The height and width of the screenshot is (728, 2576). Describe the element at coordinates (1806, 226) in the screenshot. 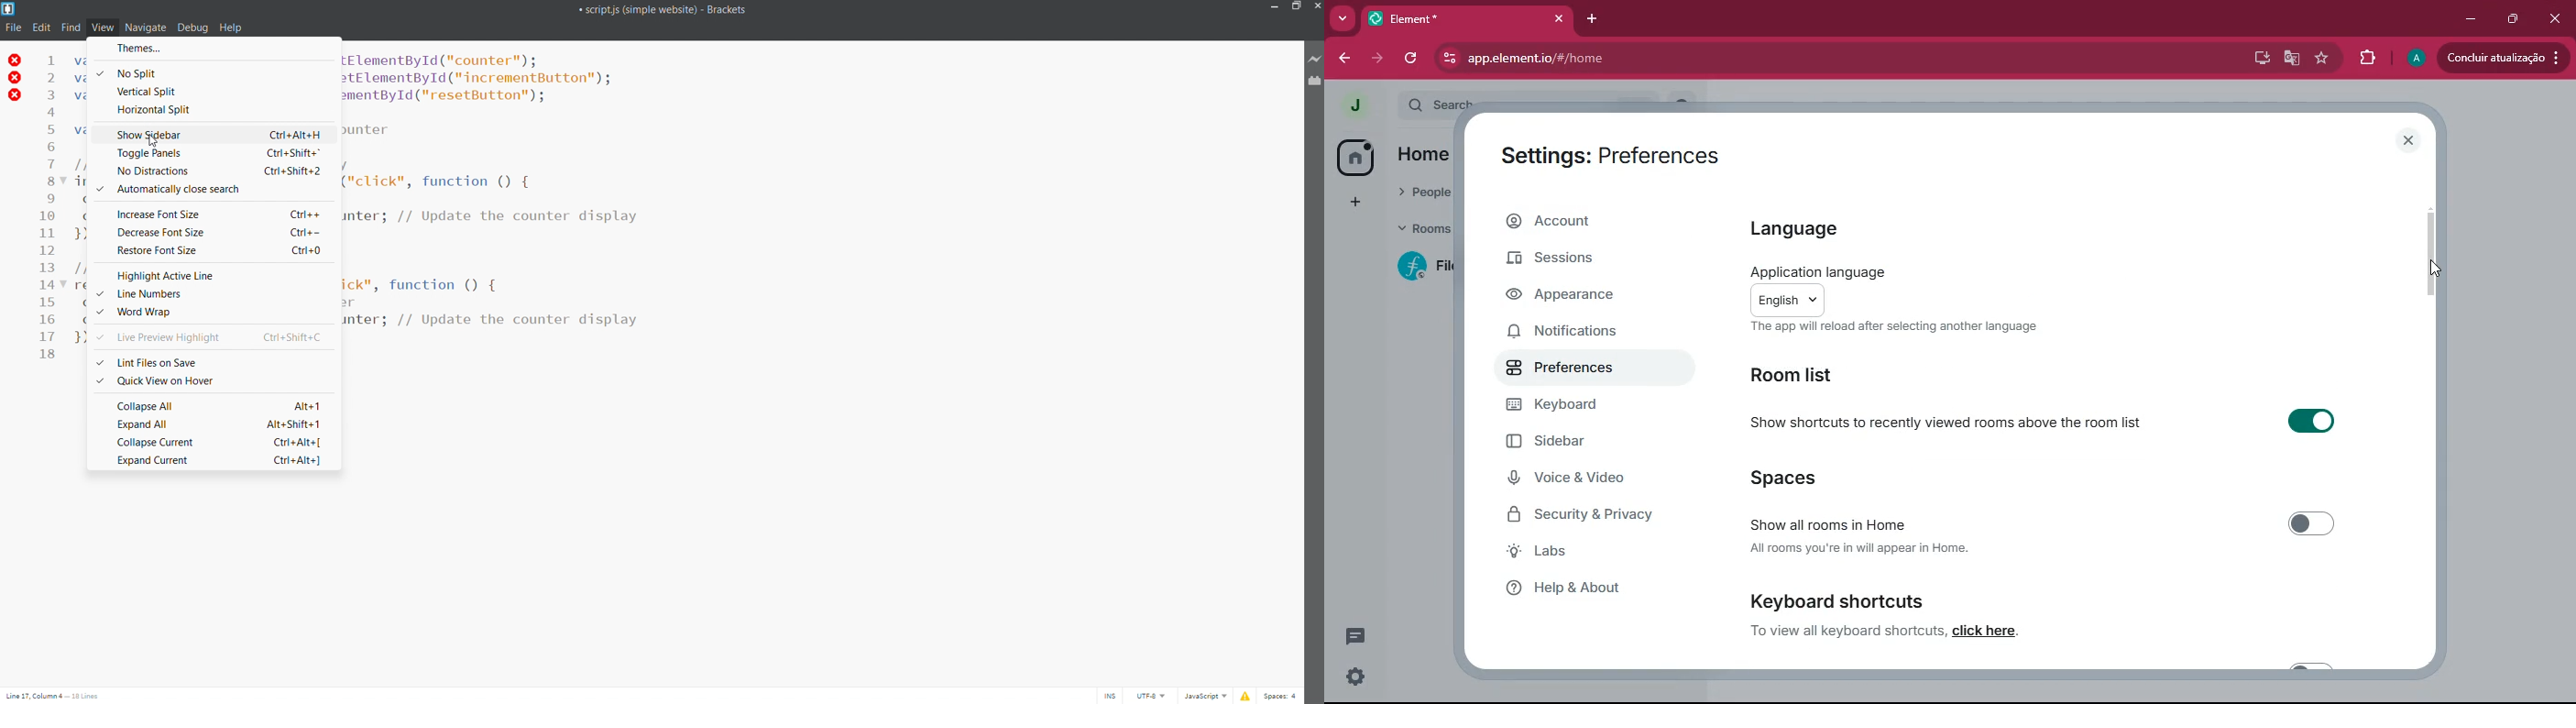

I see `language` at that location.